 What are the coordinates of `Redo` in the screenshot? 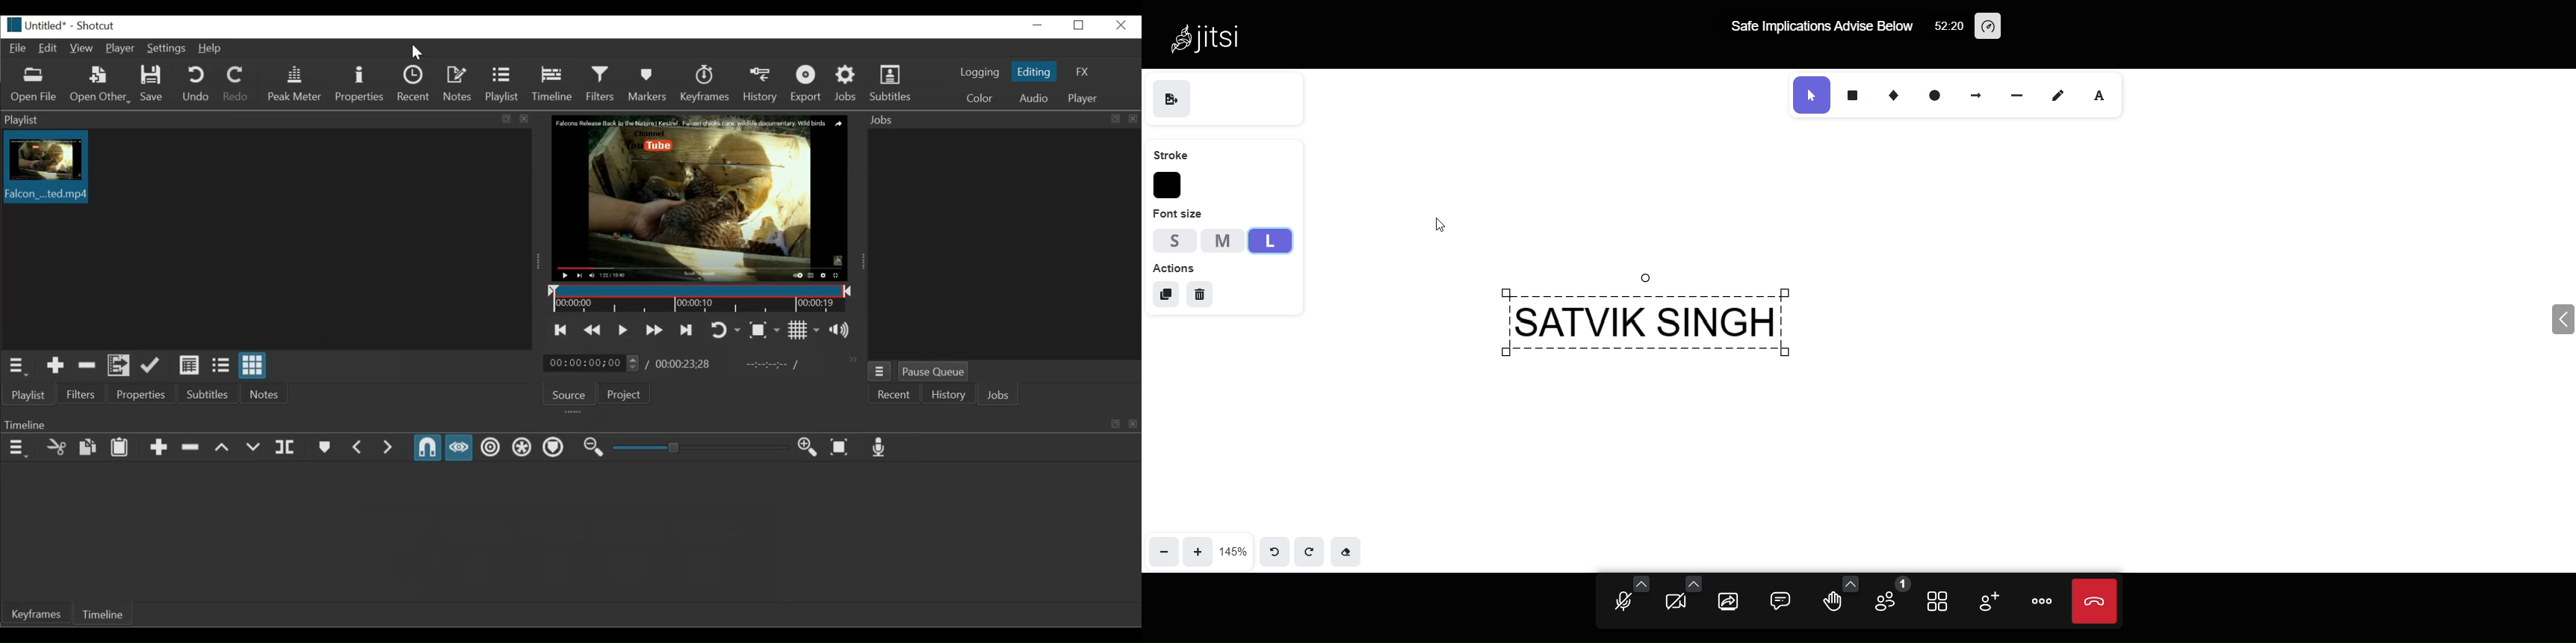 It's located at (238, 85).